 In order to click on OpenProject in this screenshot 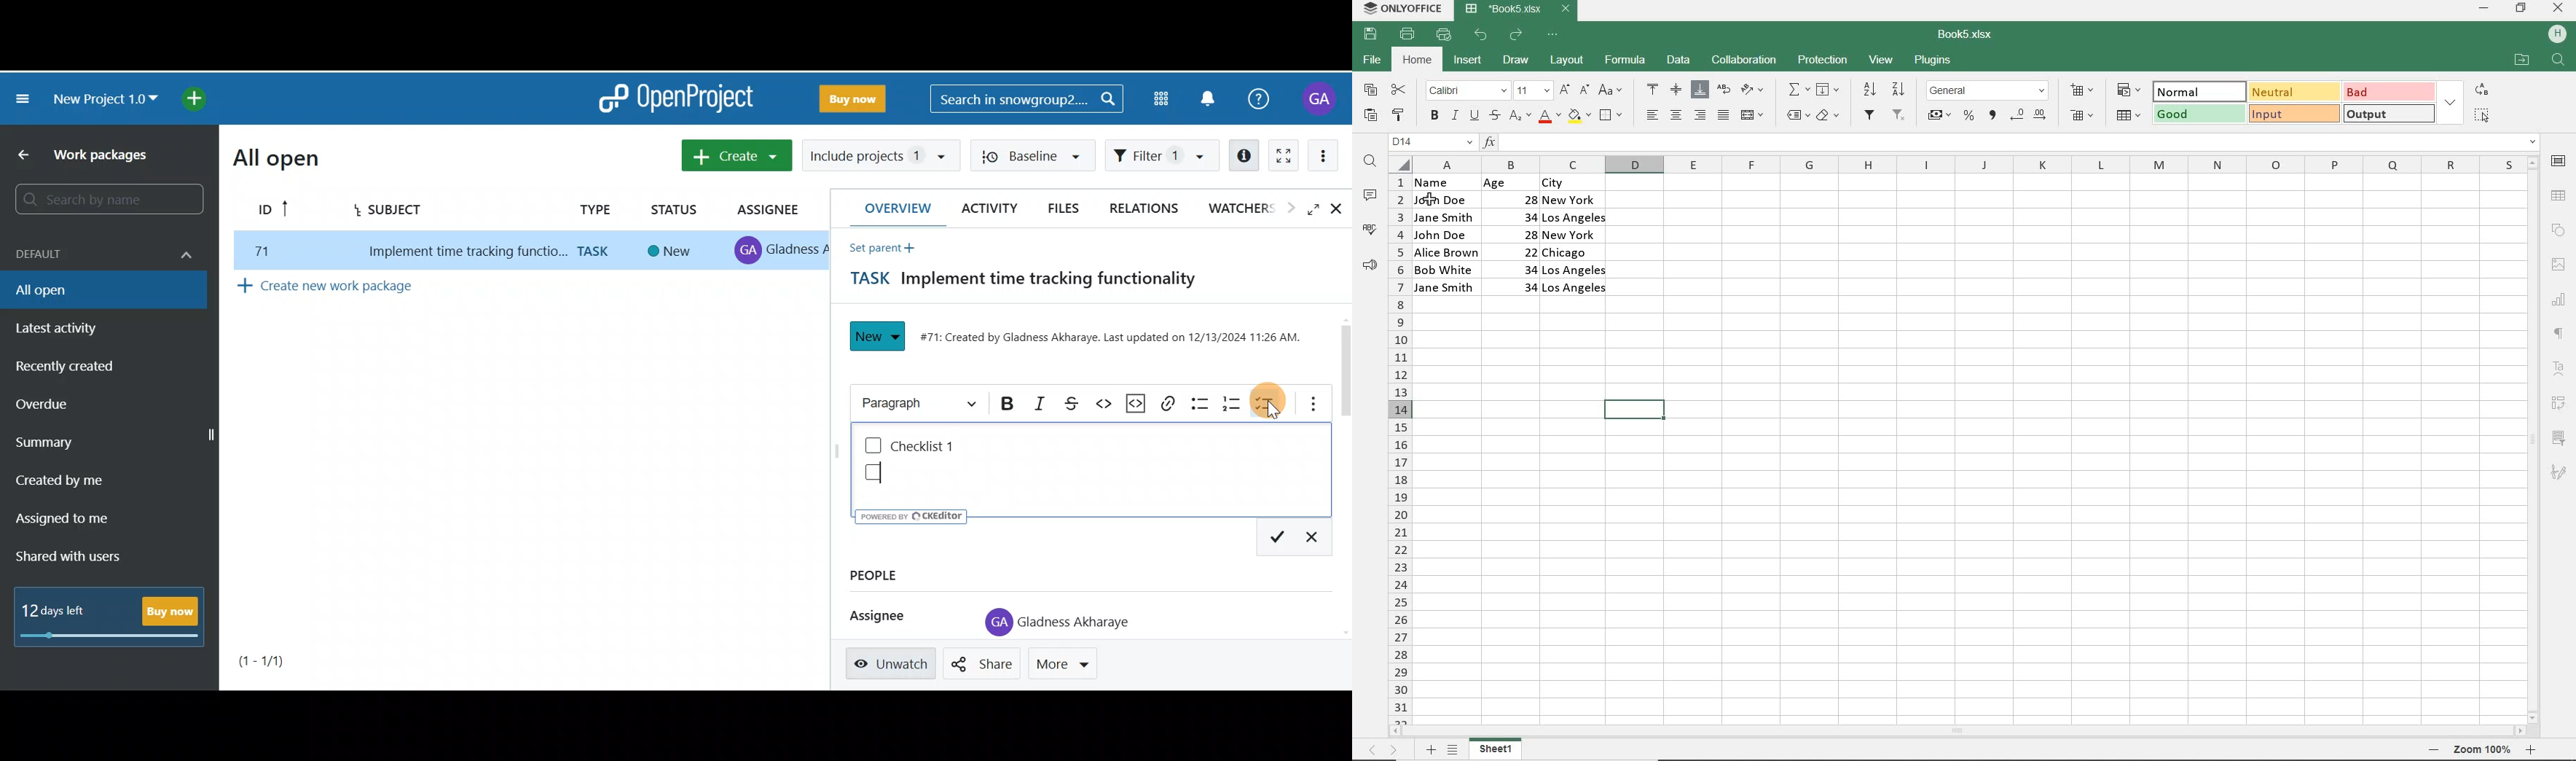, I will do `click(675, 99)`.